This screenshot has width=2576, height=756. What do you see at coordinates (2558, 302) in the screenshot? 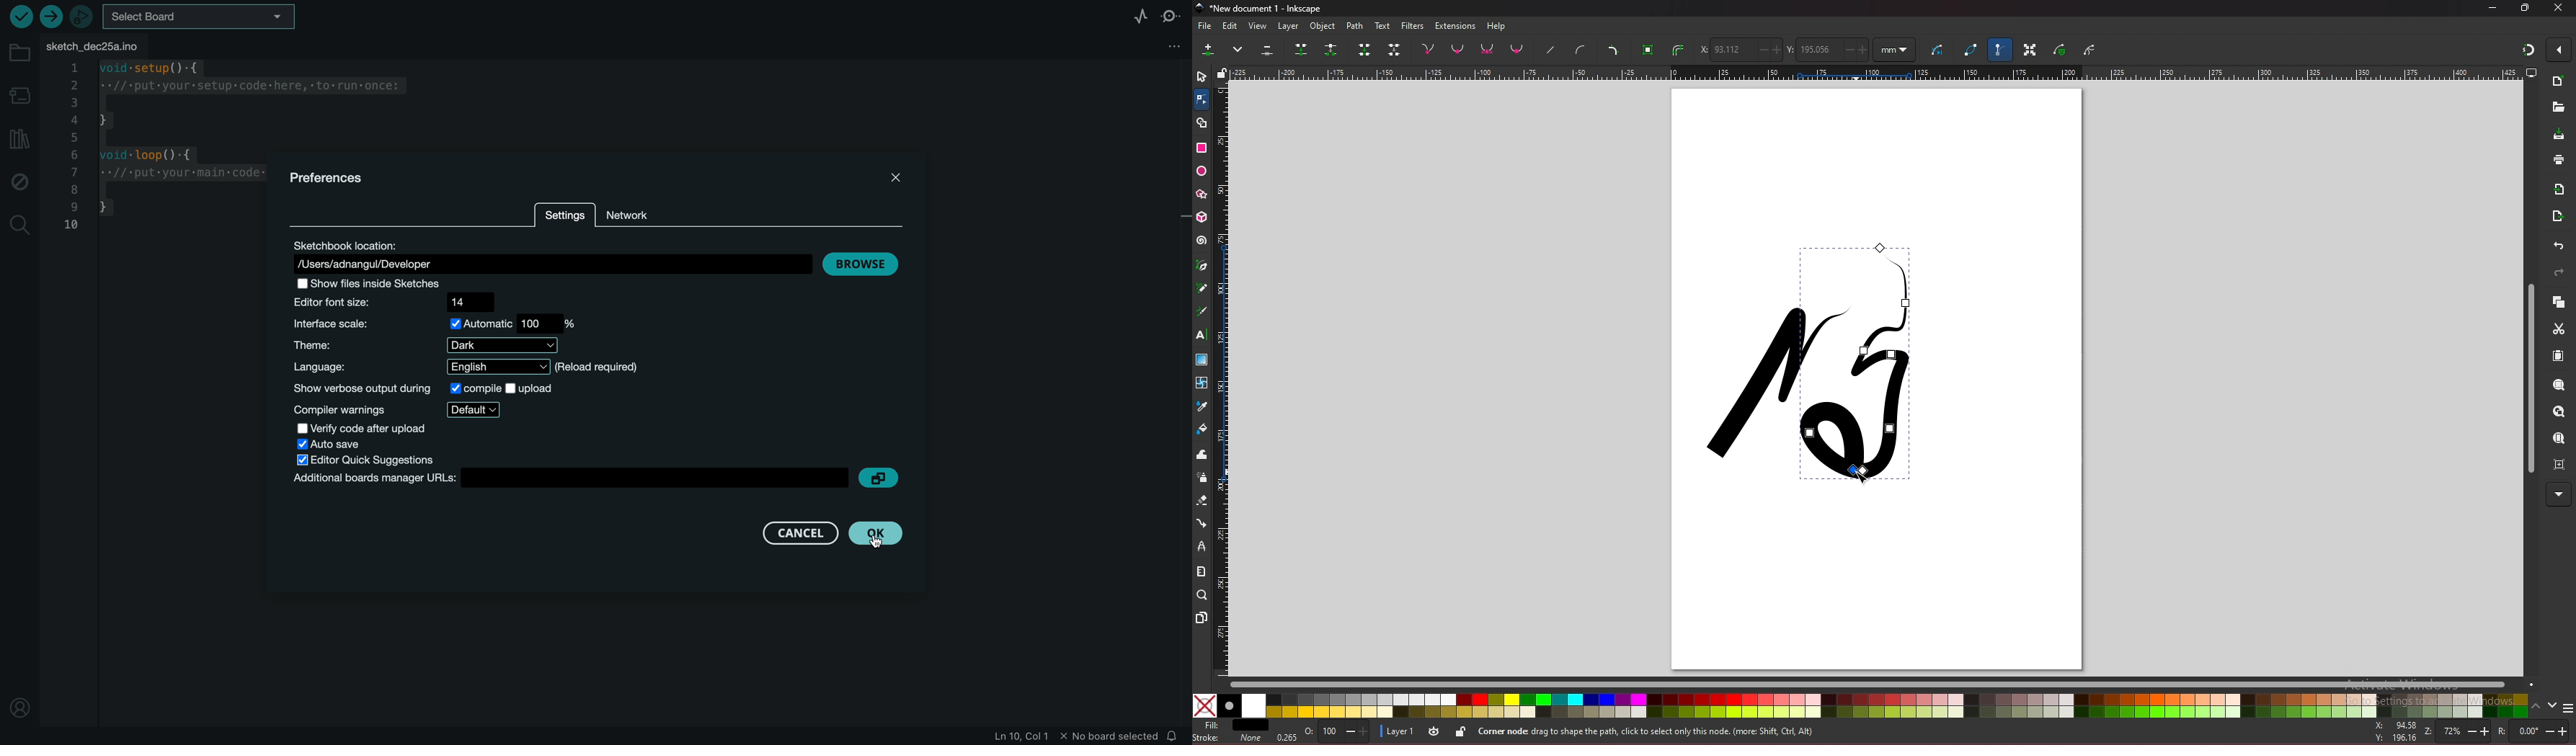
I see `copy` at bounding box center [2558, 302].